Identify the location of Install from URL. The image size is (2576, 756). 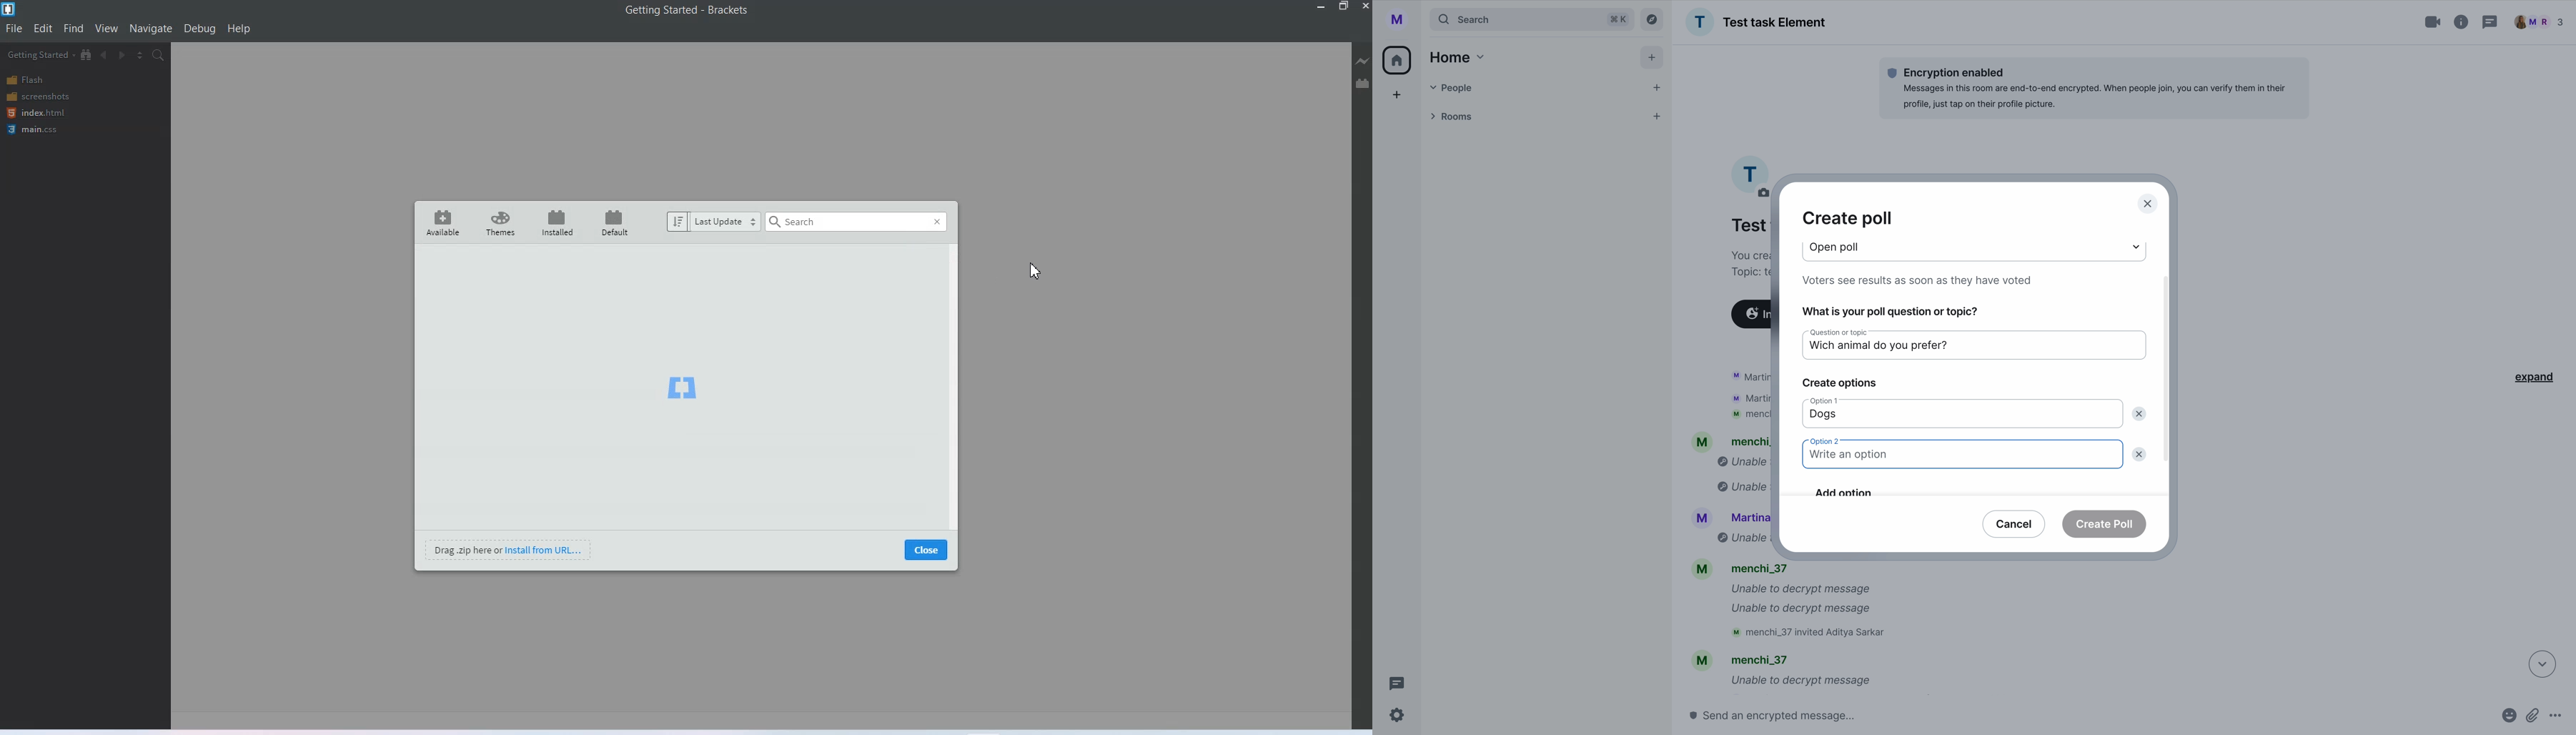
(510, 549).